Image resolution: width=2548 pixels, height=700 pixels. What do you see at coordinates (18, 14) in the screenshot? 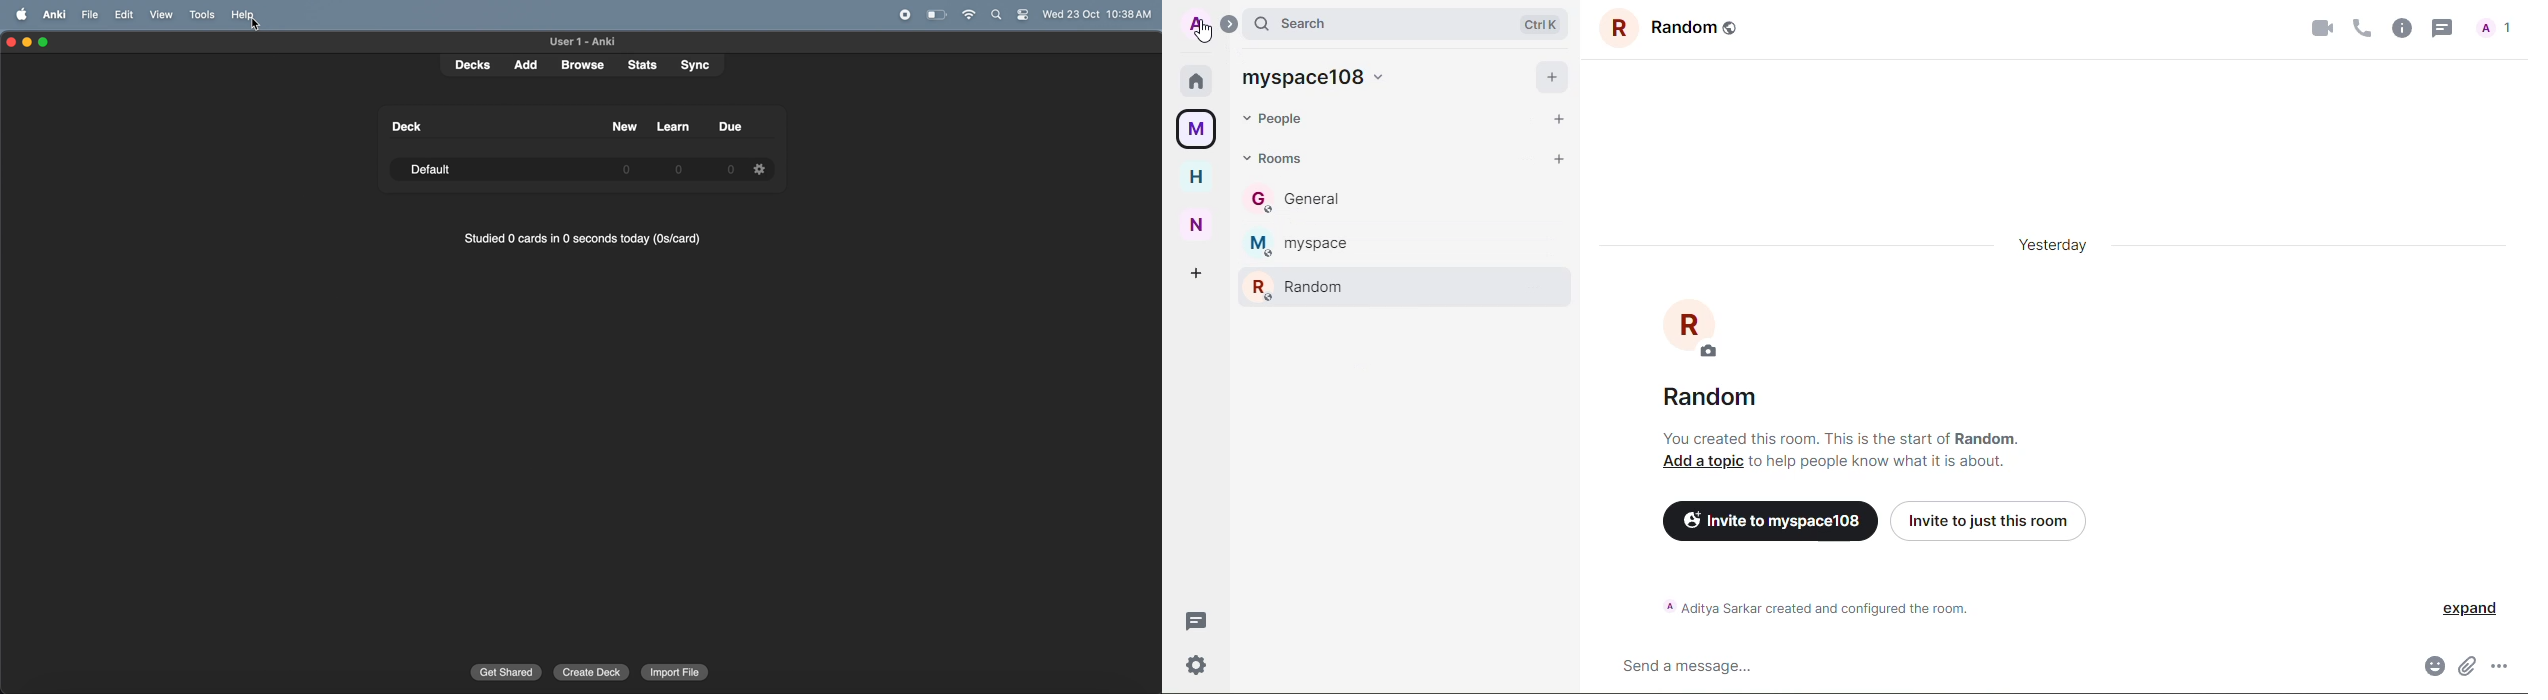
I see `apple menu` at bounding box center [18, 14].